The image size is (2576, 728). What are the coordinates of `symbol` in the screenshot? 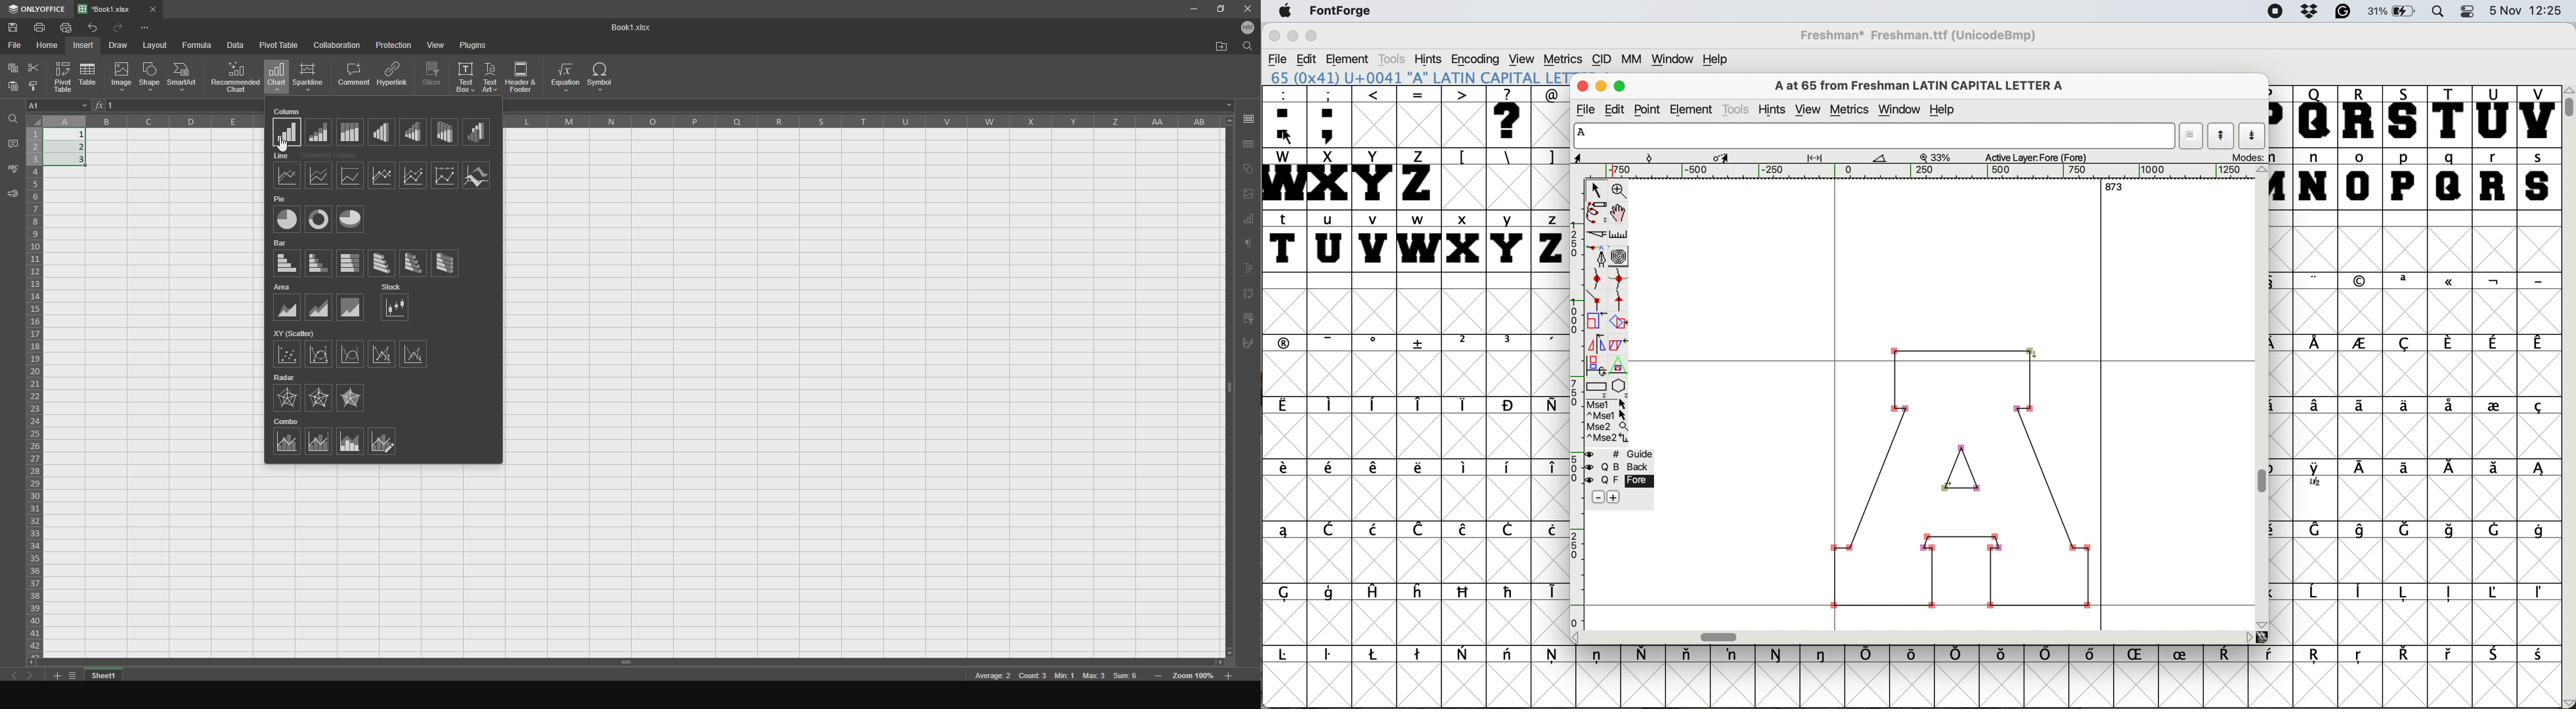 It's located at (1511, 468).